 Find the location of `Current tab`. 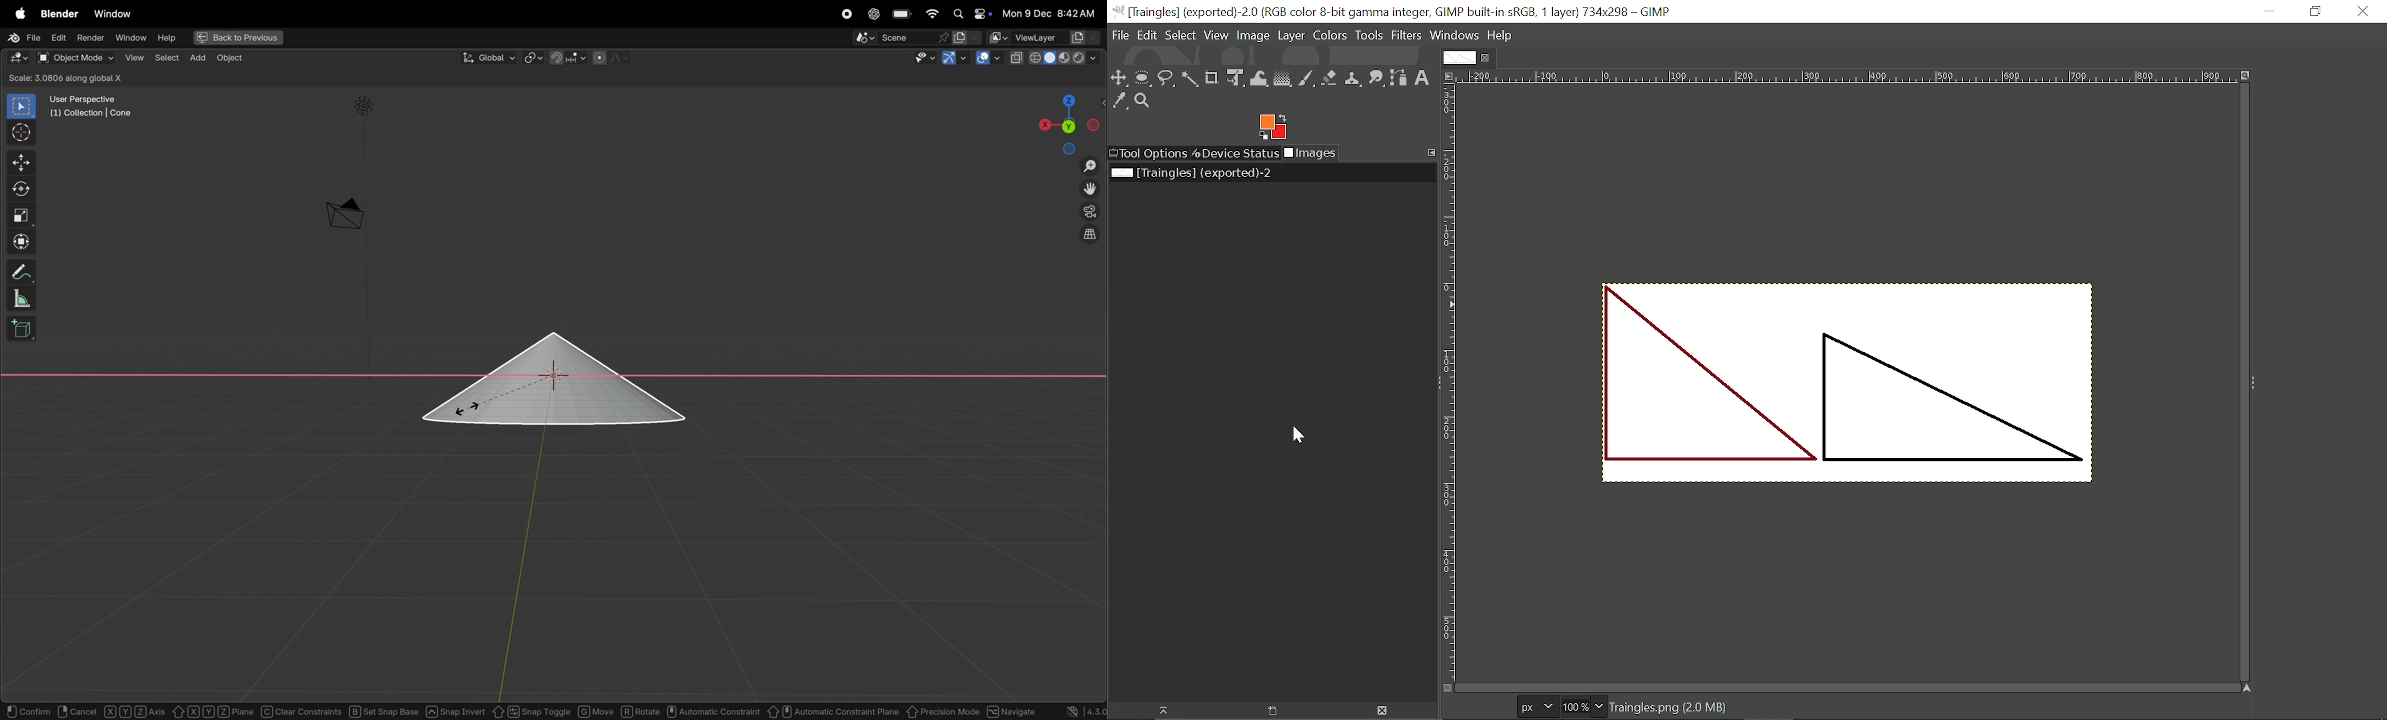

Current tab is located at coordinates (1459, 58).